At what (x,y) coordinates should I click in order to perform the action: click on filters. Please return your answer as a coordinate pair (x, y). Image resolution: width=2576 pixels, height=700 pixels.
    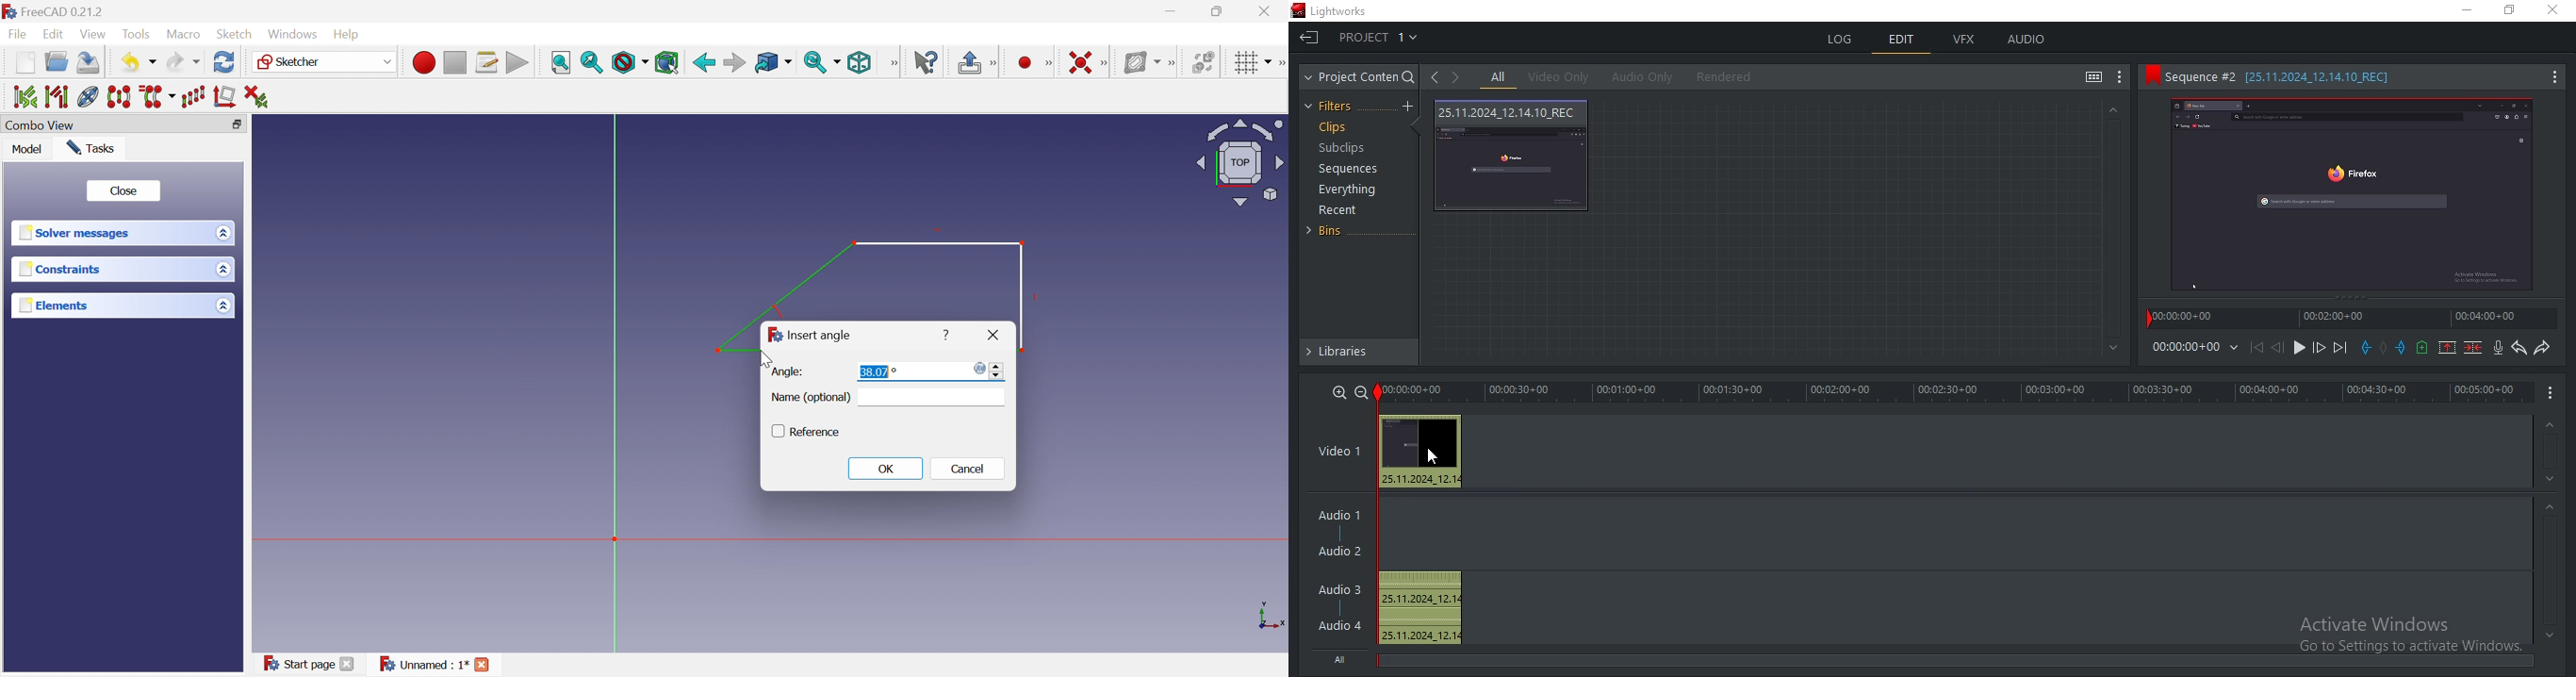
    Looking at the image, I should click on (1331, 107).